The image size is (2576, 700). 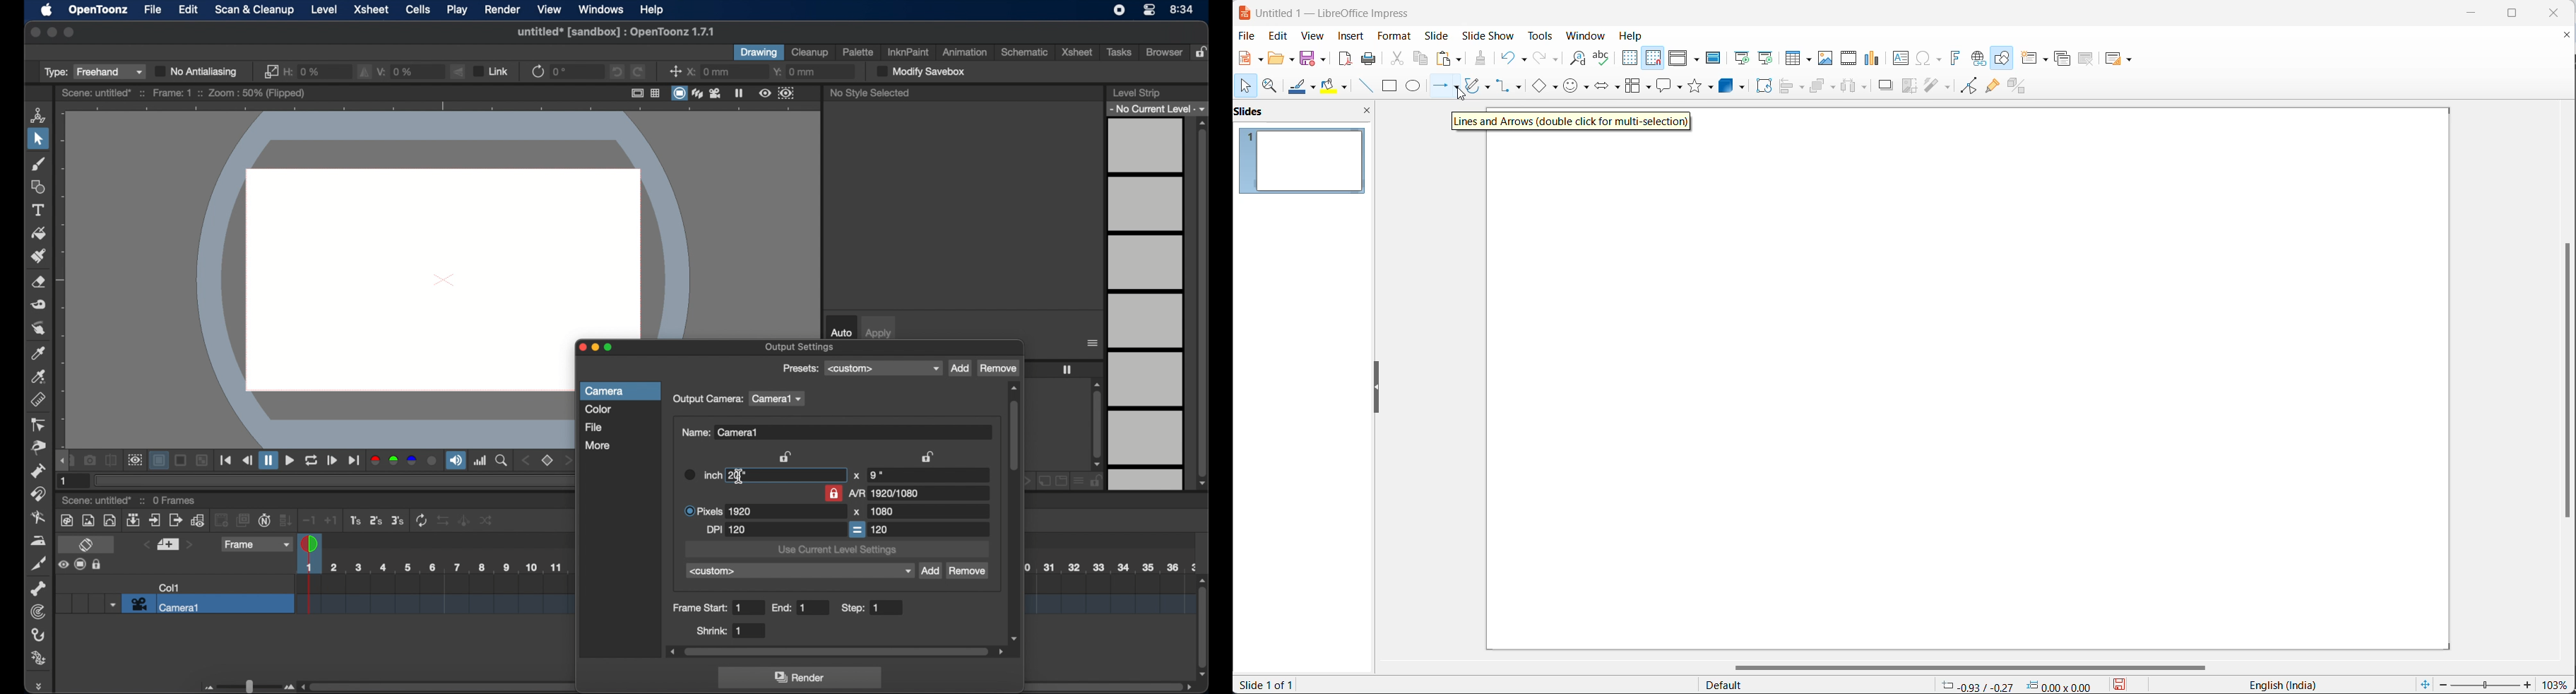 I want to click on paste options, so click(x=1449, y=59).